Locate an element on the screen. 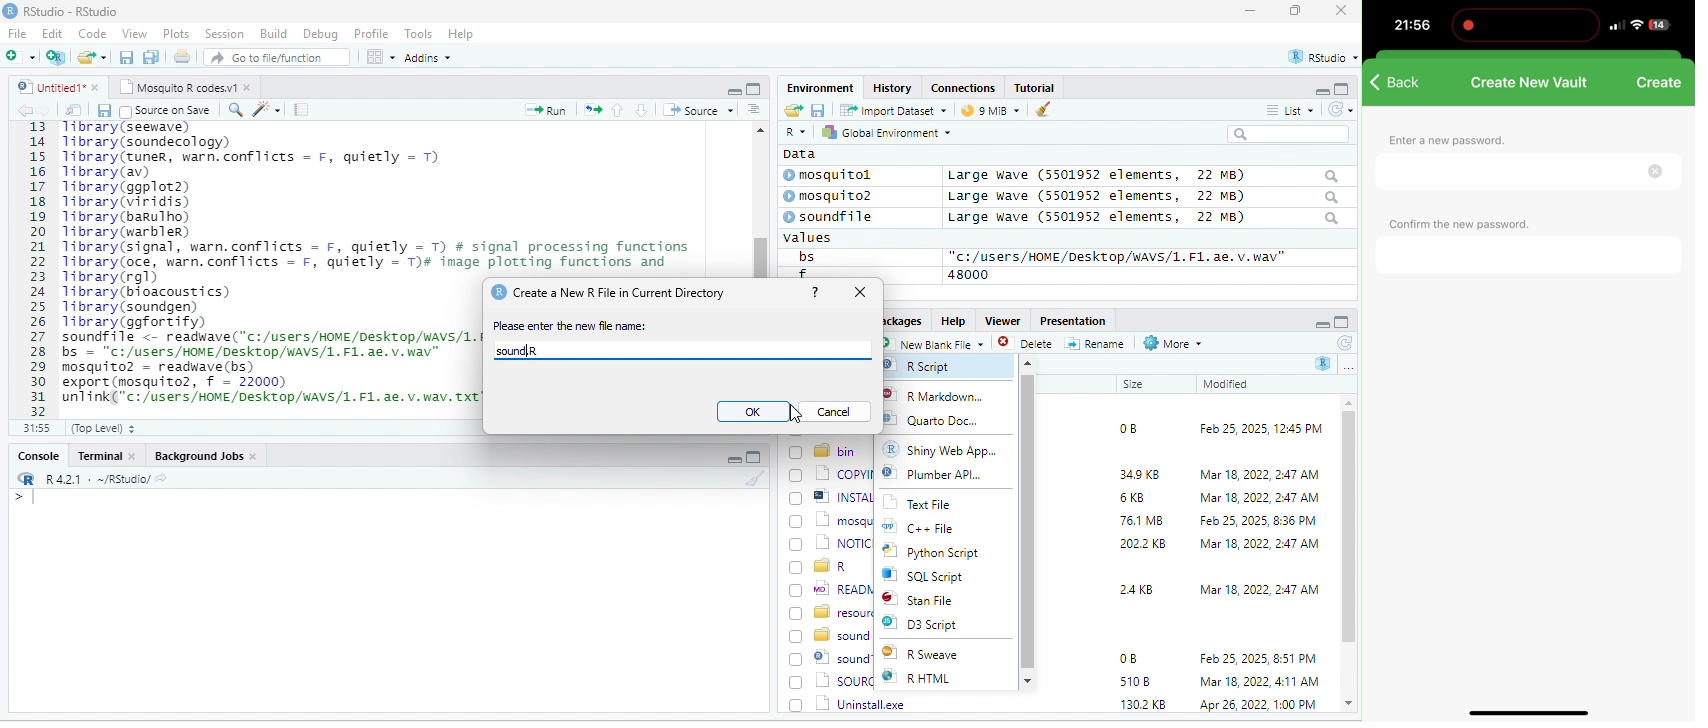 The image size is (1708, 728). minimize is located at coordinates (731, 460).